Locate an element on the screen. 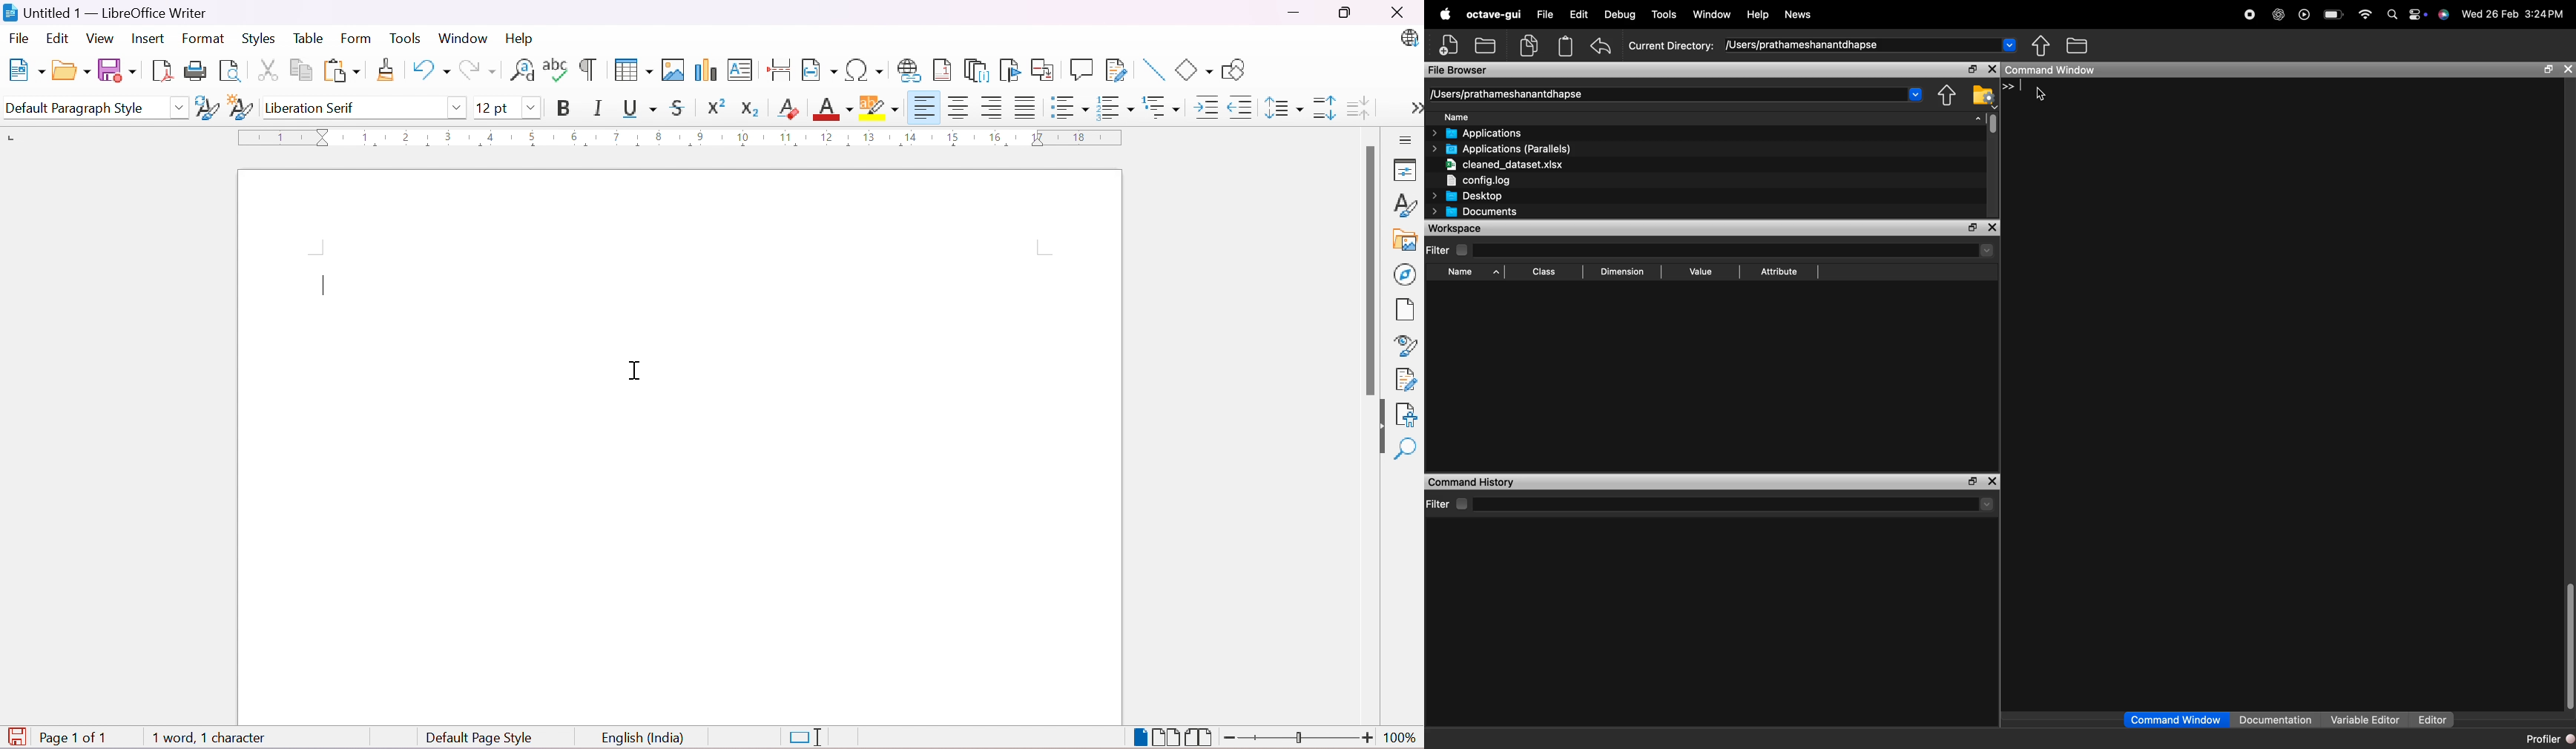 Image resolution: width=2576 pixels, height=756 pixels. Clear Direct Formatting is located at coordinates (787, 108).